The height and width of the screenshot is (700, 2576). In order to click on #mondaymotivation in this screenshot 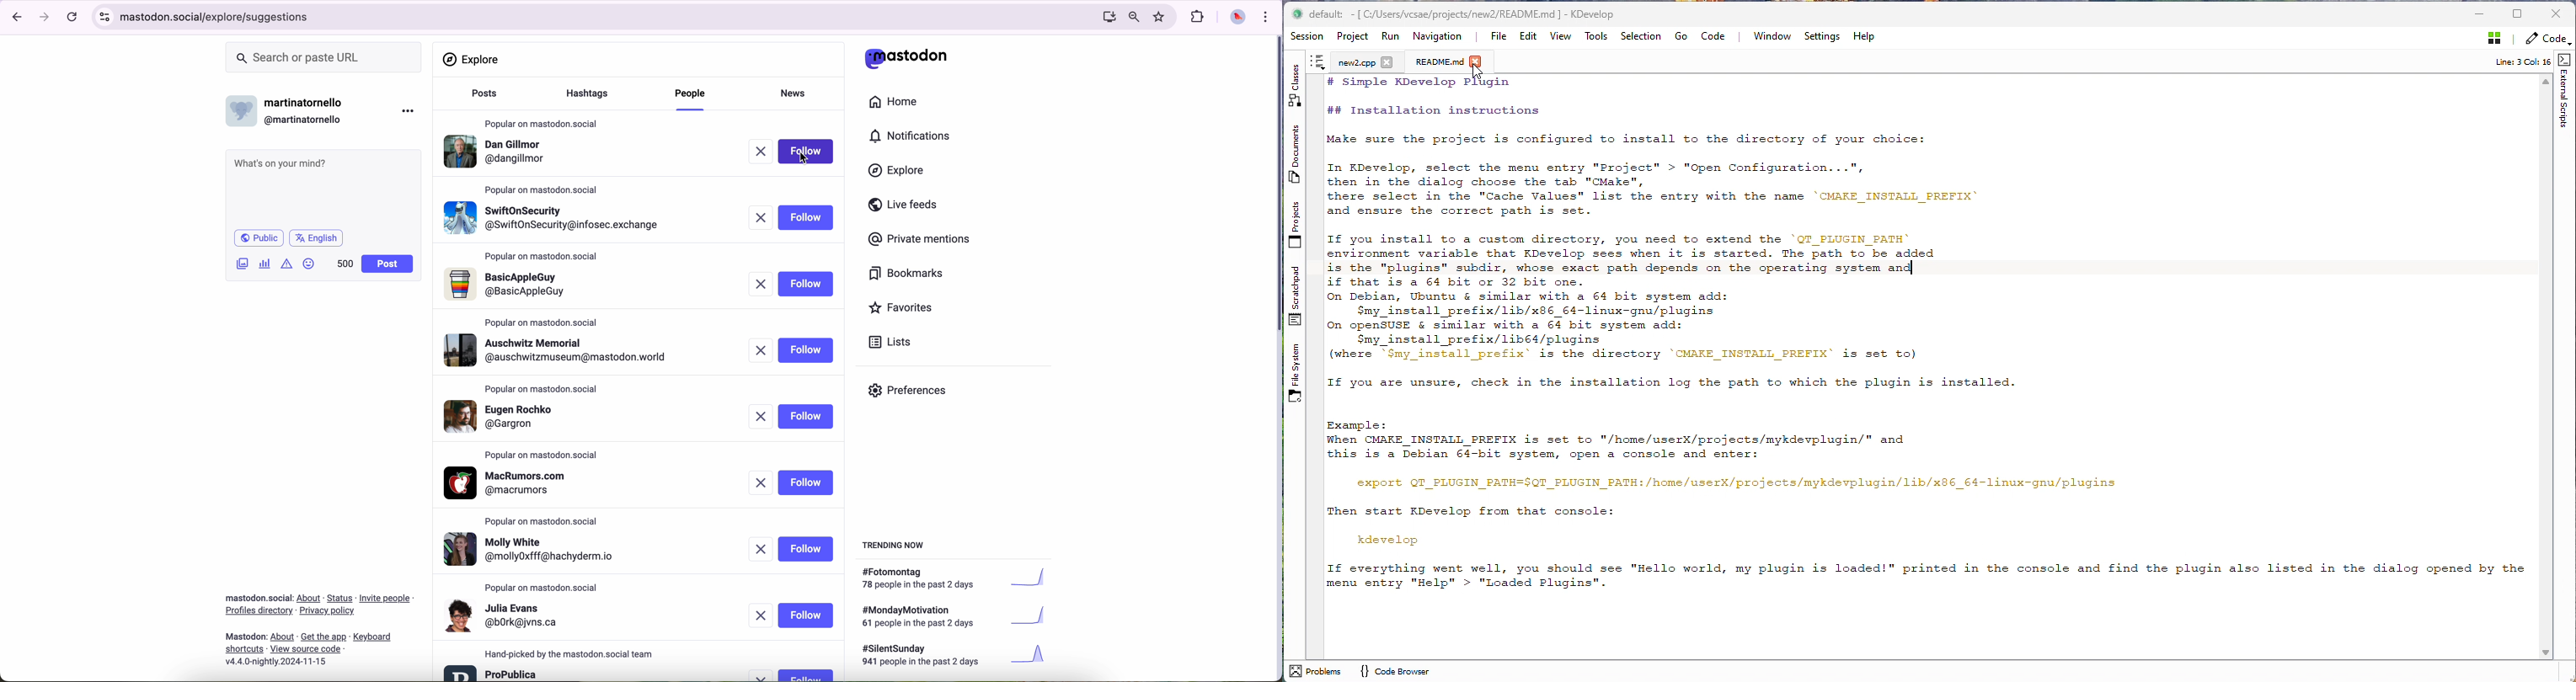, I will do `click(952, 616)`.